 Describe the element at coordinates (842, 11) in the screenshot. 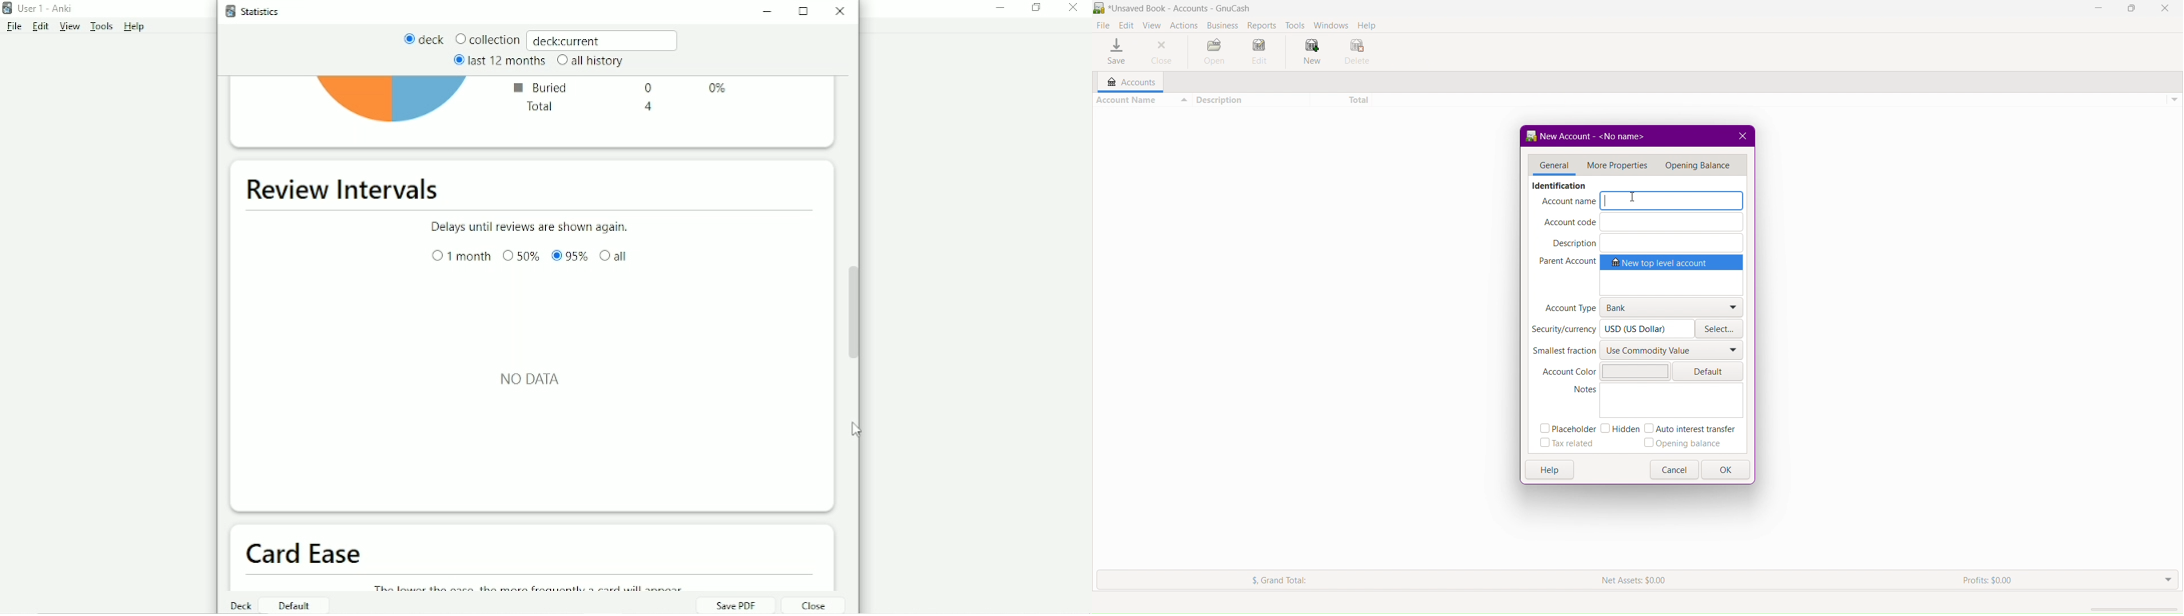

I see `Close` at that location.